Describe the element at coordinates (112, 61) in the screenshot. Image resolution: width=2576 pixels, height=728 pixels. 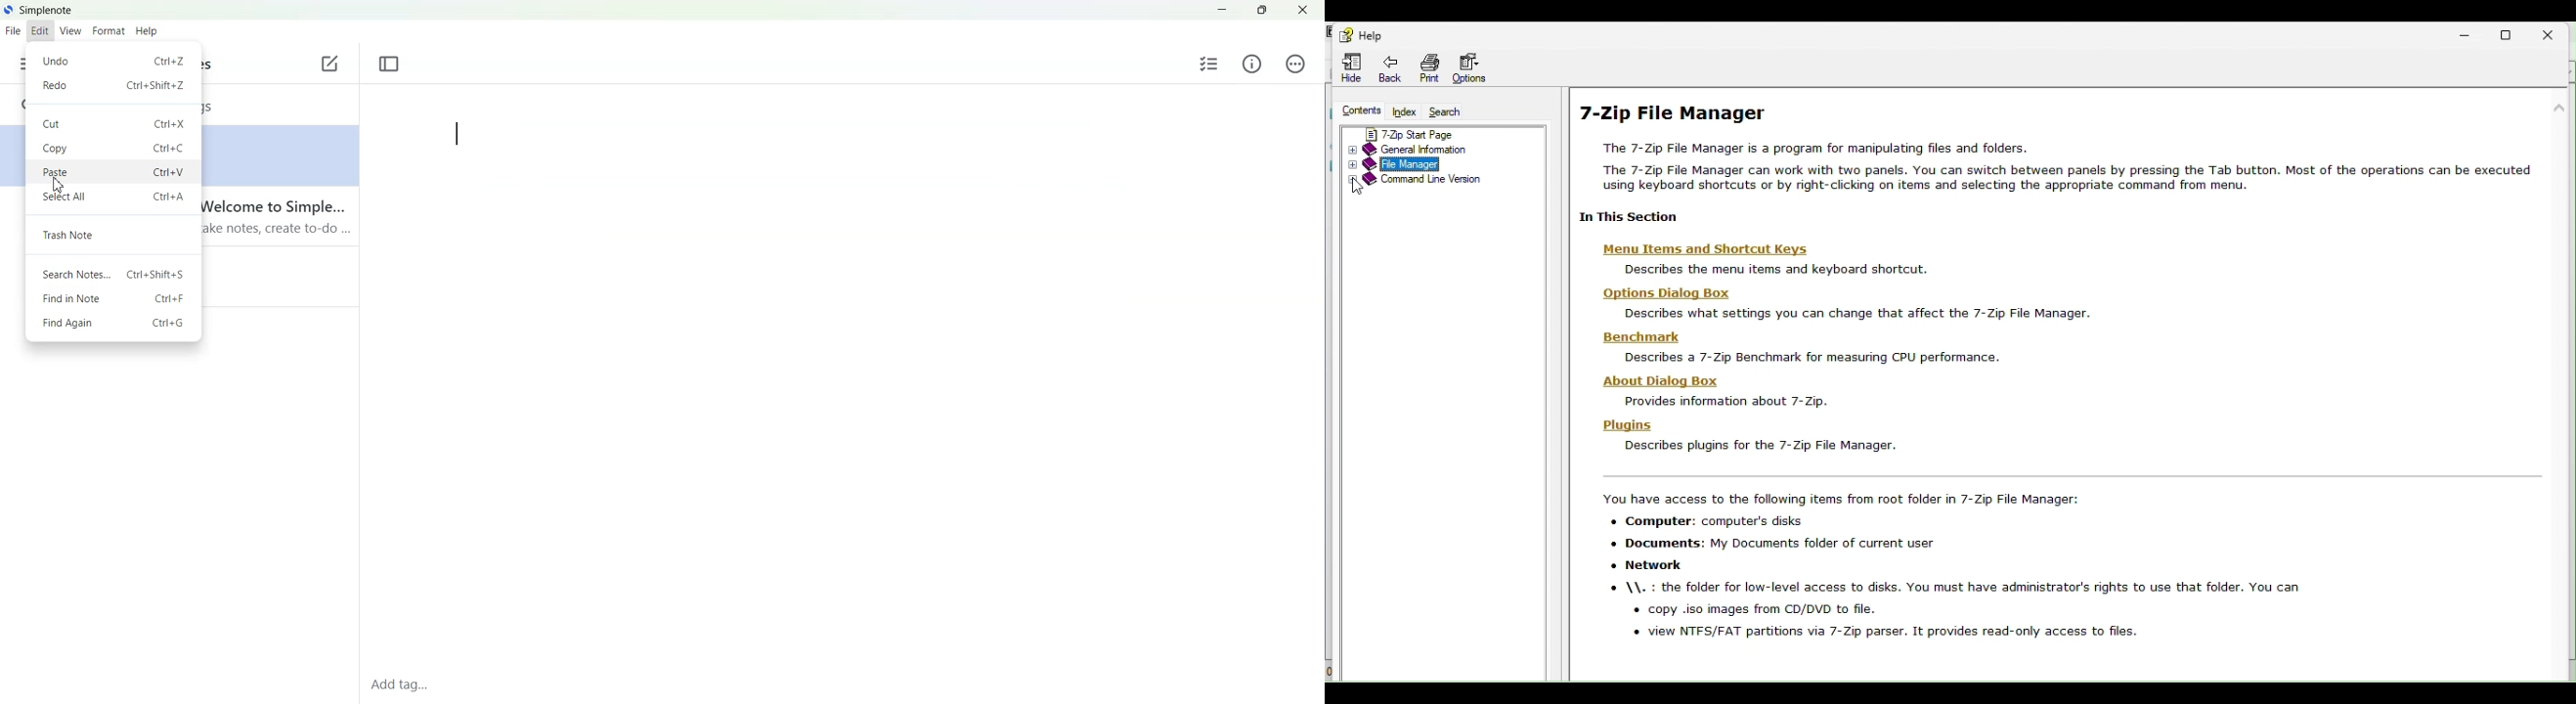
I see `Undo Ctrl + Z` at that location.